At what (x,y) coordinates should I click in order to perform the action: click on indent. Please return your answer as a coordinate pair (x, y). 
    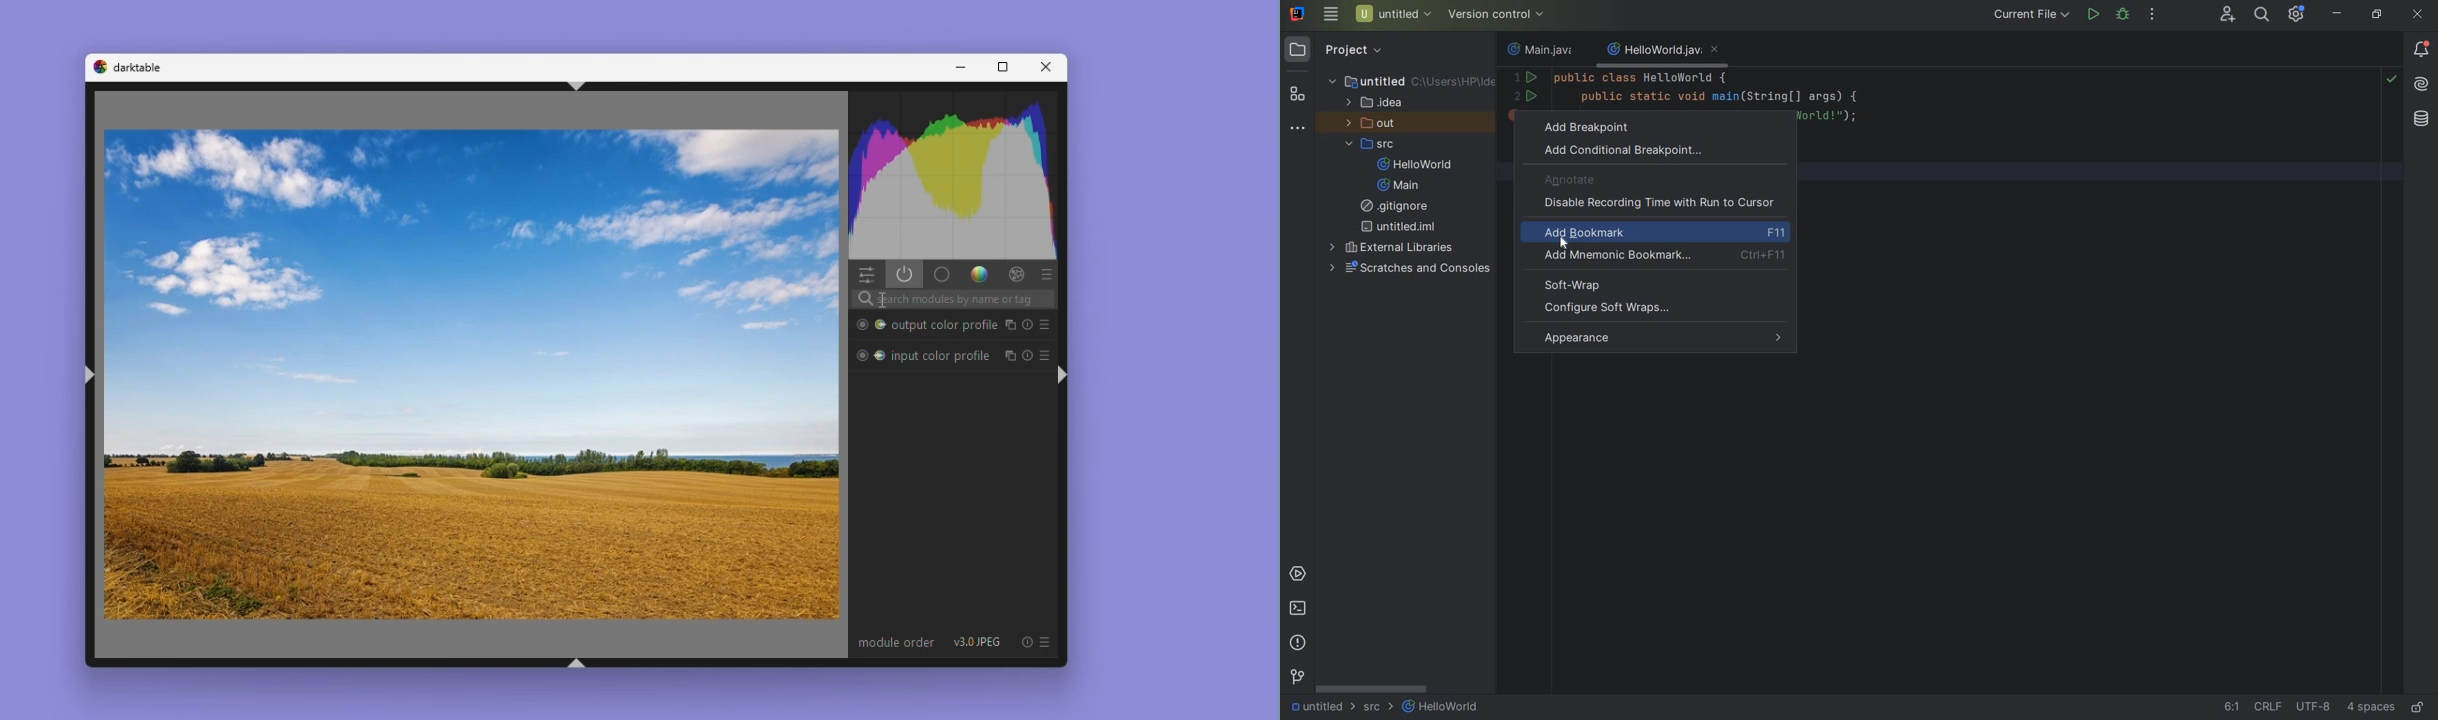
    Looking at the image, I should click on (2371, 709).